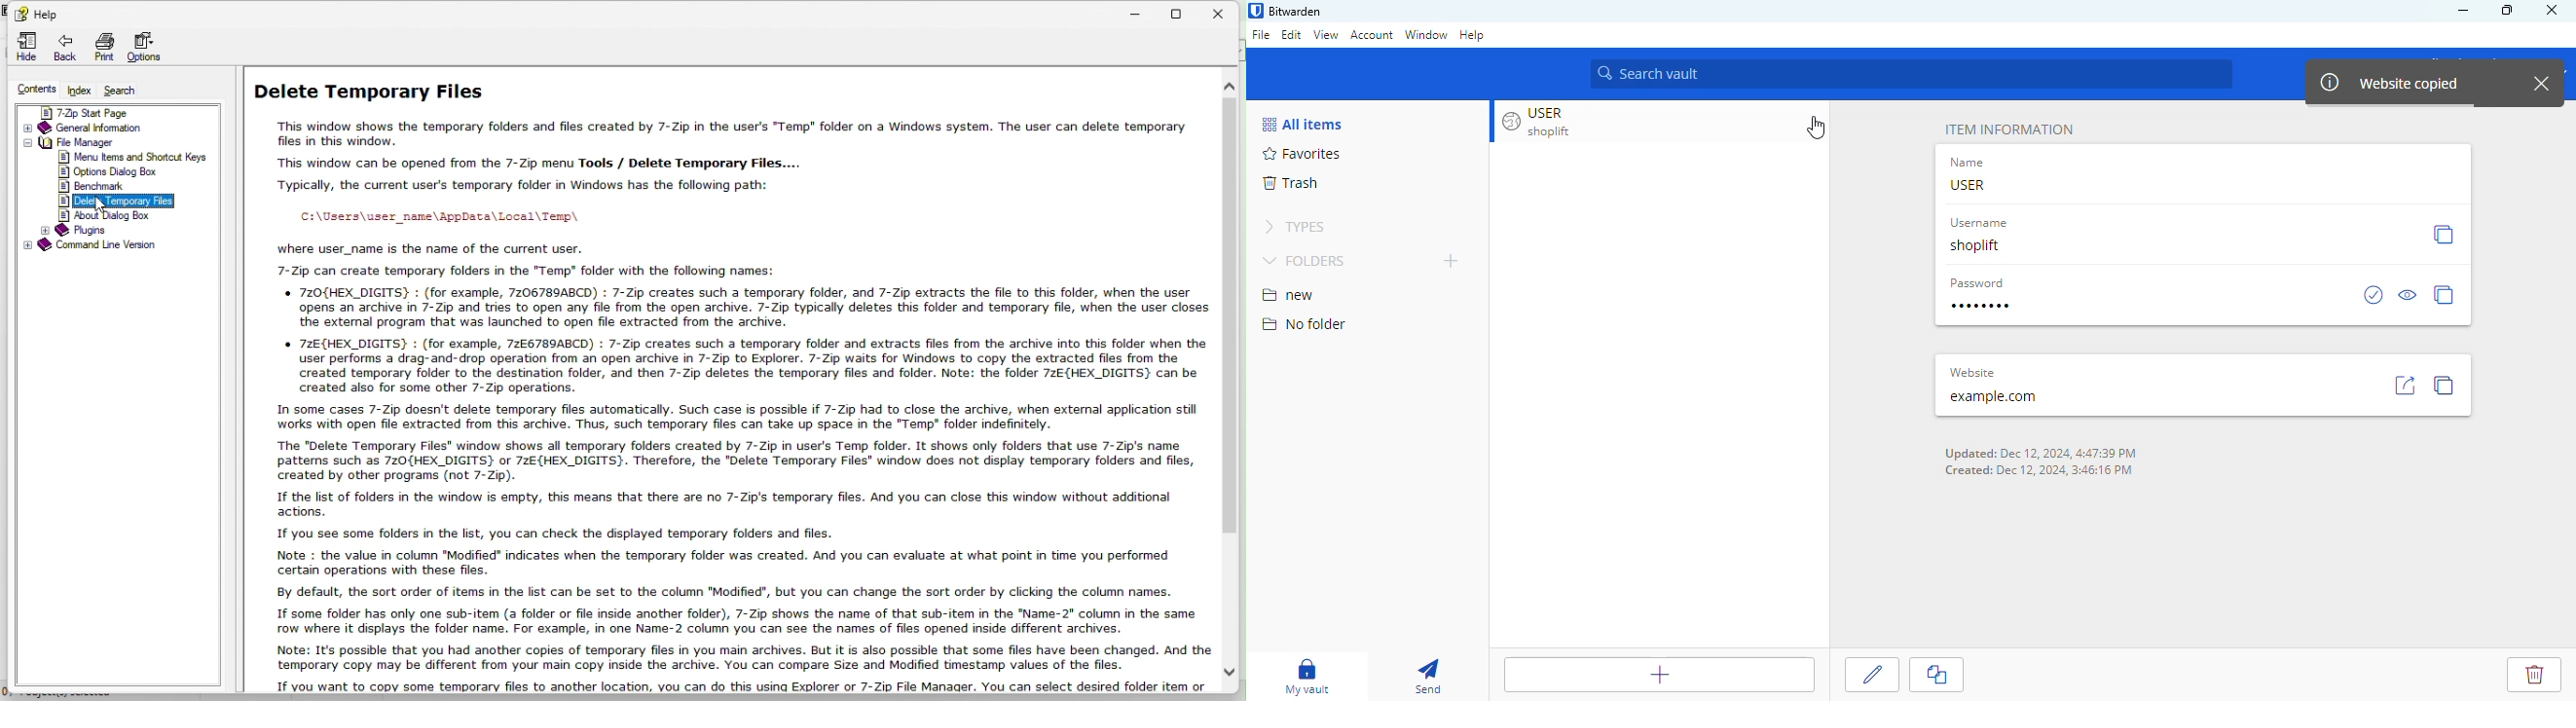 This screenshot has height=728, width=2576. Describe the element at coordinates (1302, 154) in the screenshot. I see `favorites` at that location.